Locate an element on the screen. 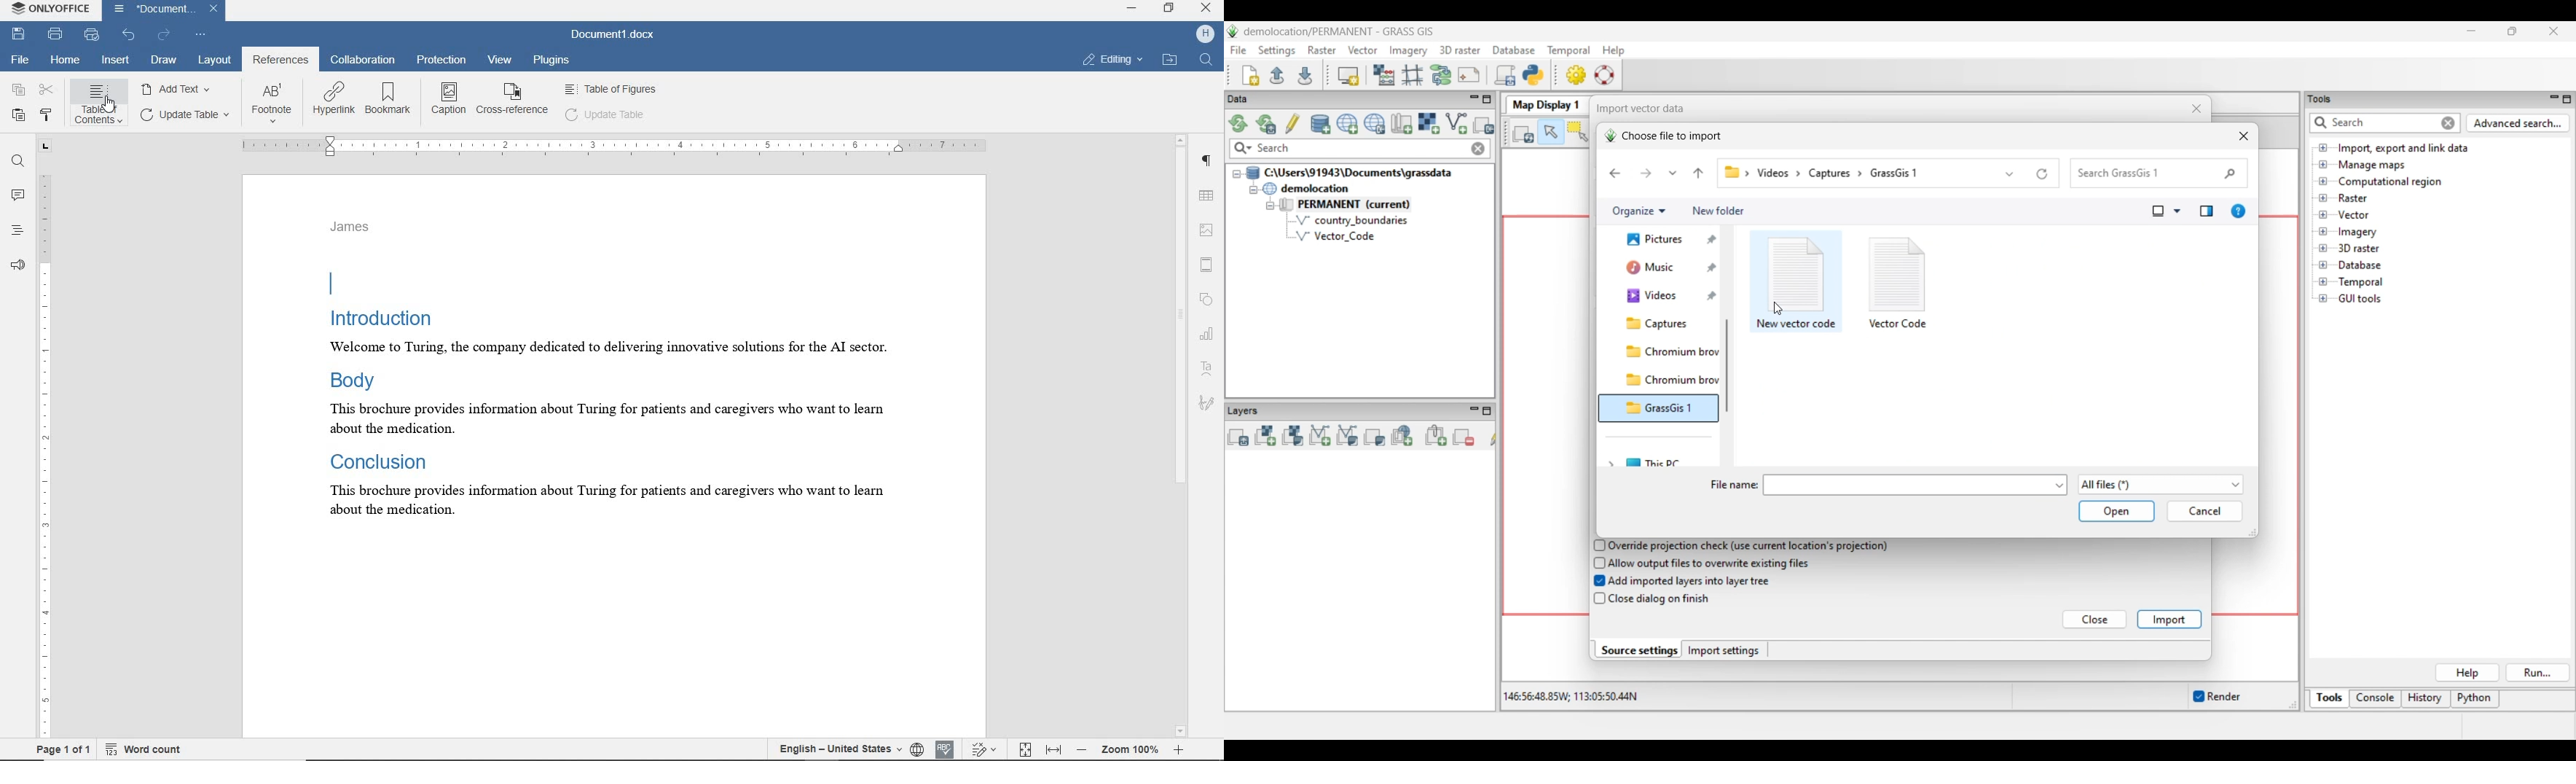 The width and height of the screenshot is (2576, 784). header & footer is located at coordinates (1209, 263).